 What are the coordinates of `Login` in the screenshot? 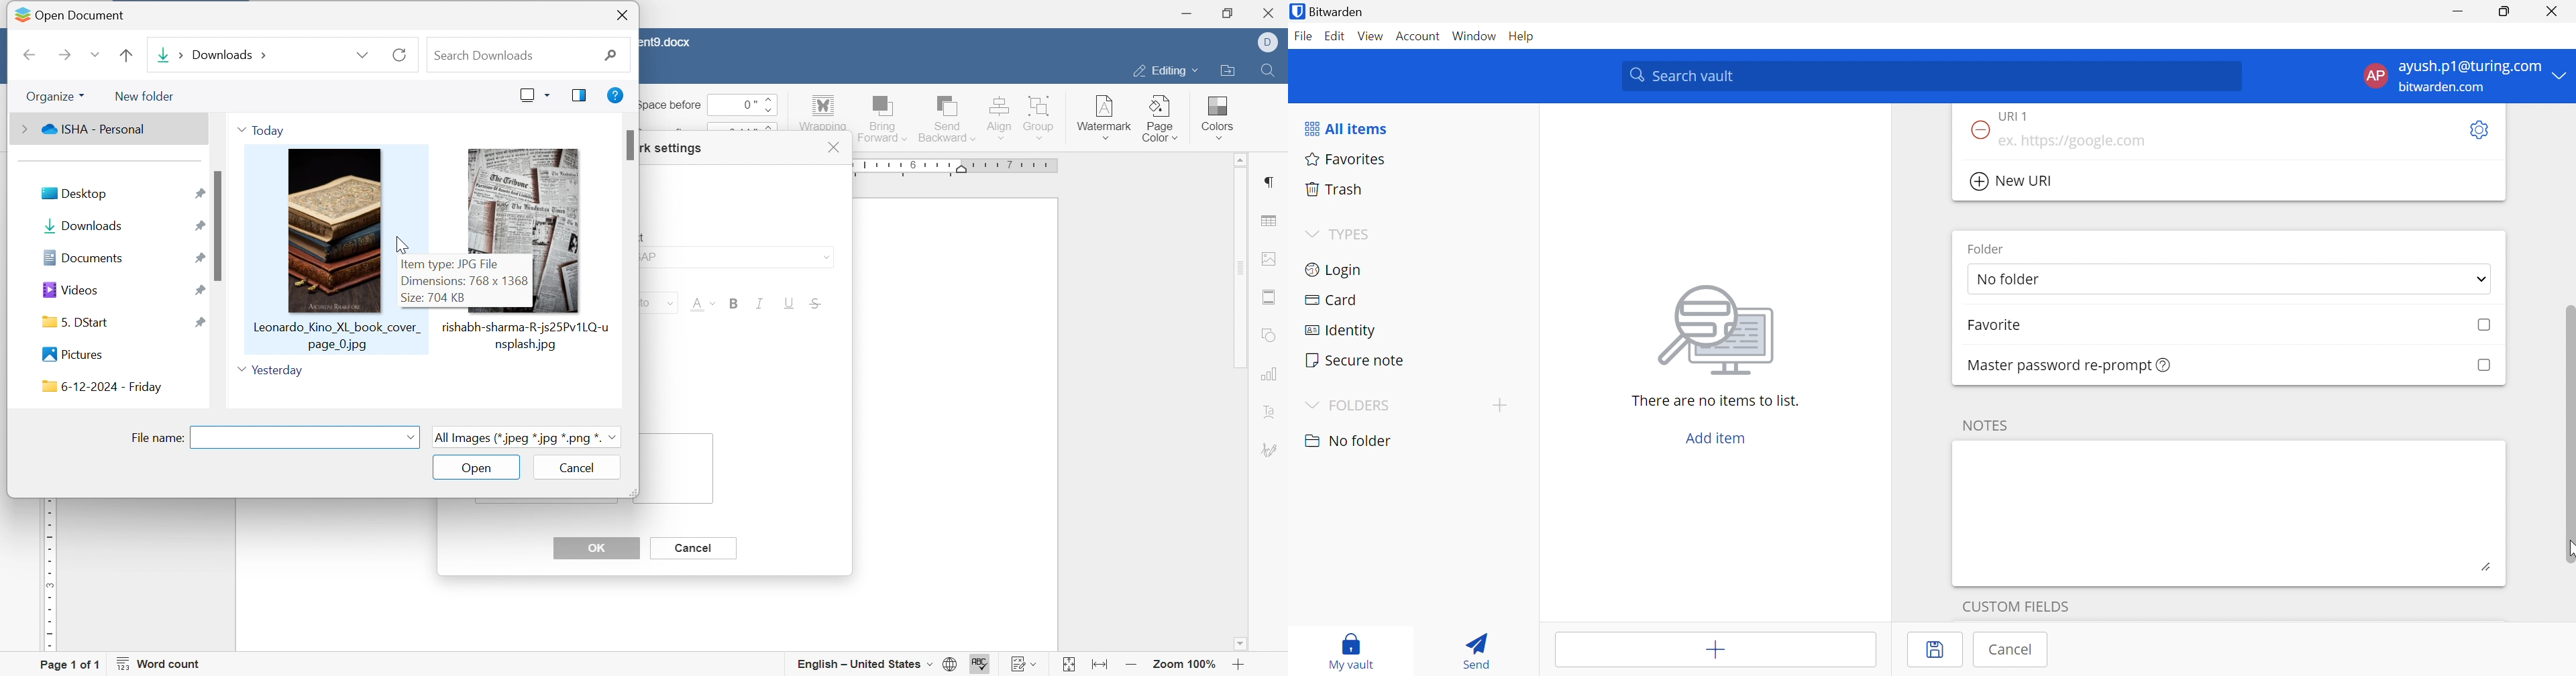 It's located at (1335, 268).